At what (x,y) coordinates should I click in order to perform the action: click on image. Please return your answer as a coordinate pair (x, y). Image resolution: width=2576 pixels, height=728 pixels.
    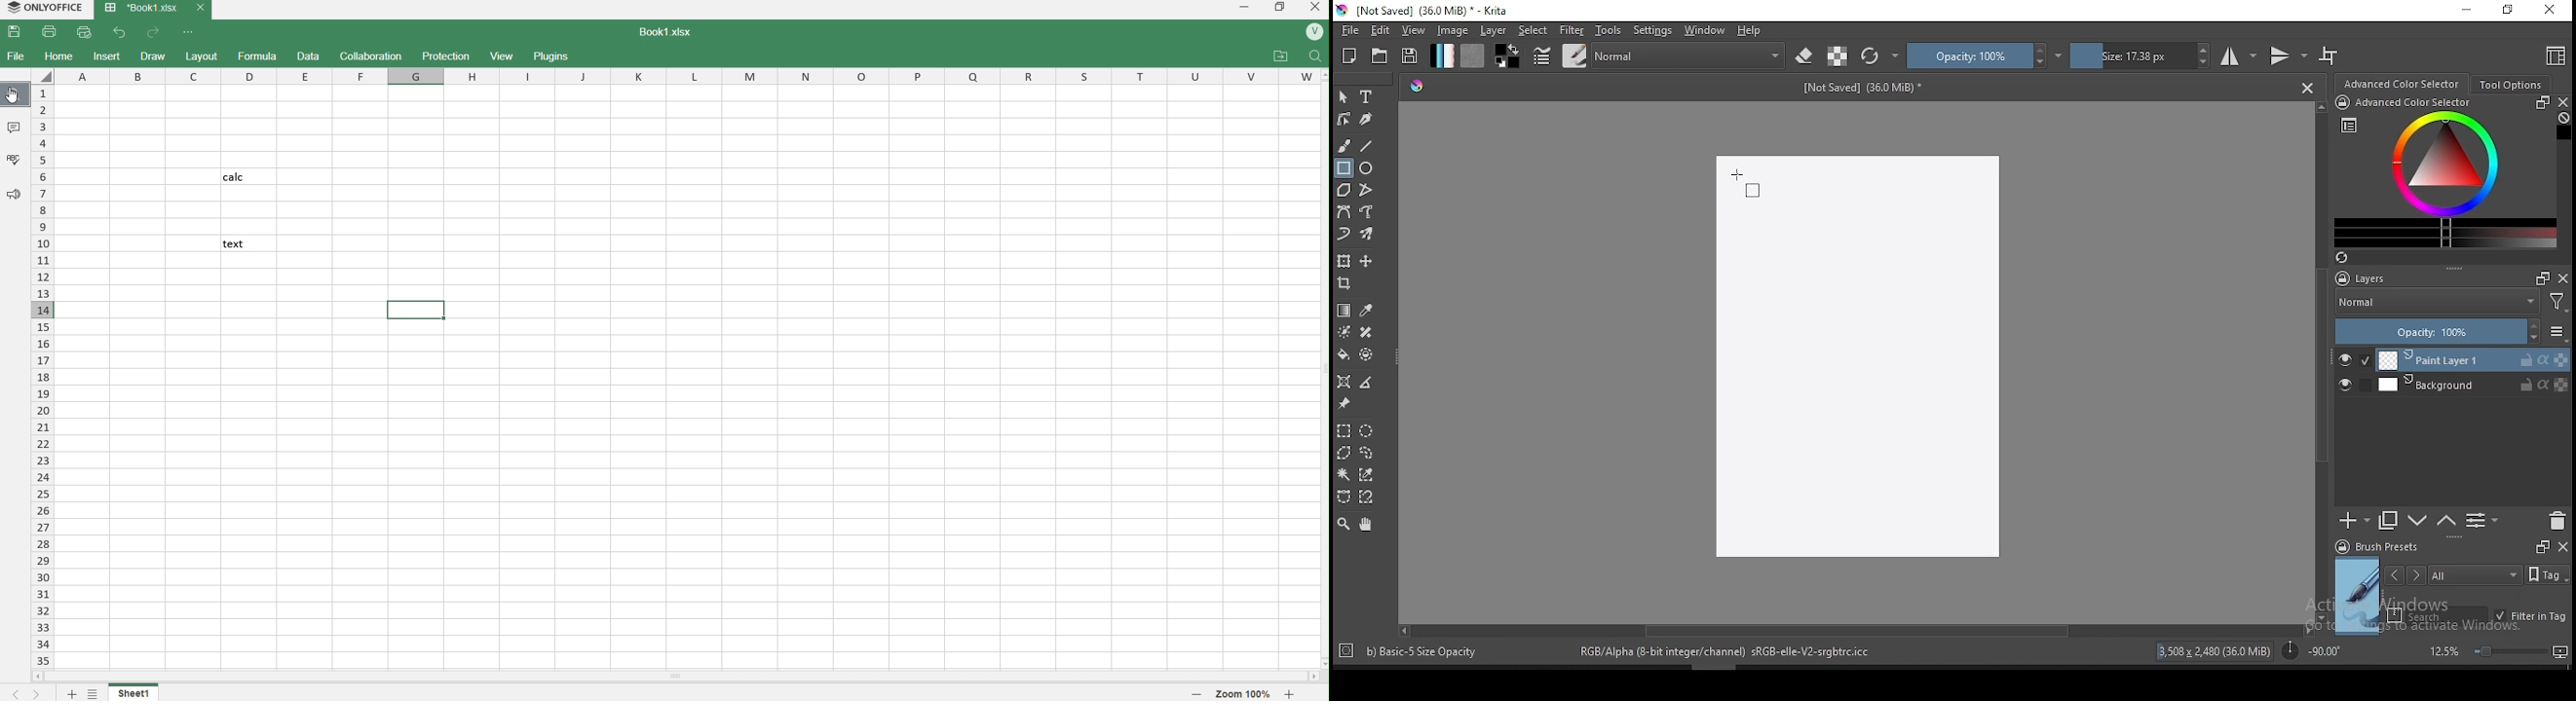
    Looking at the image, I should click on (1452, 30).